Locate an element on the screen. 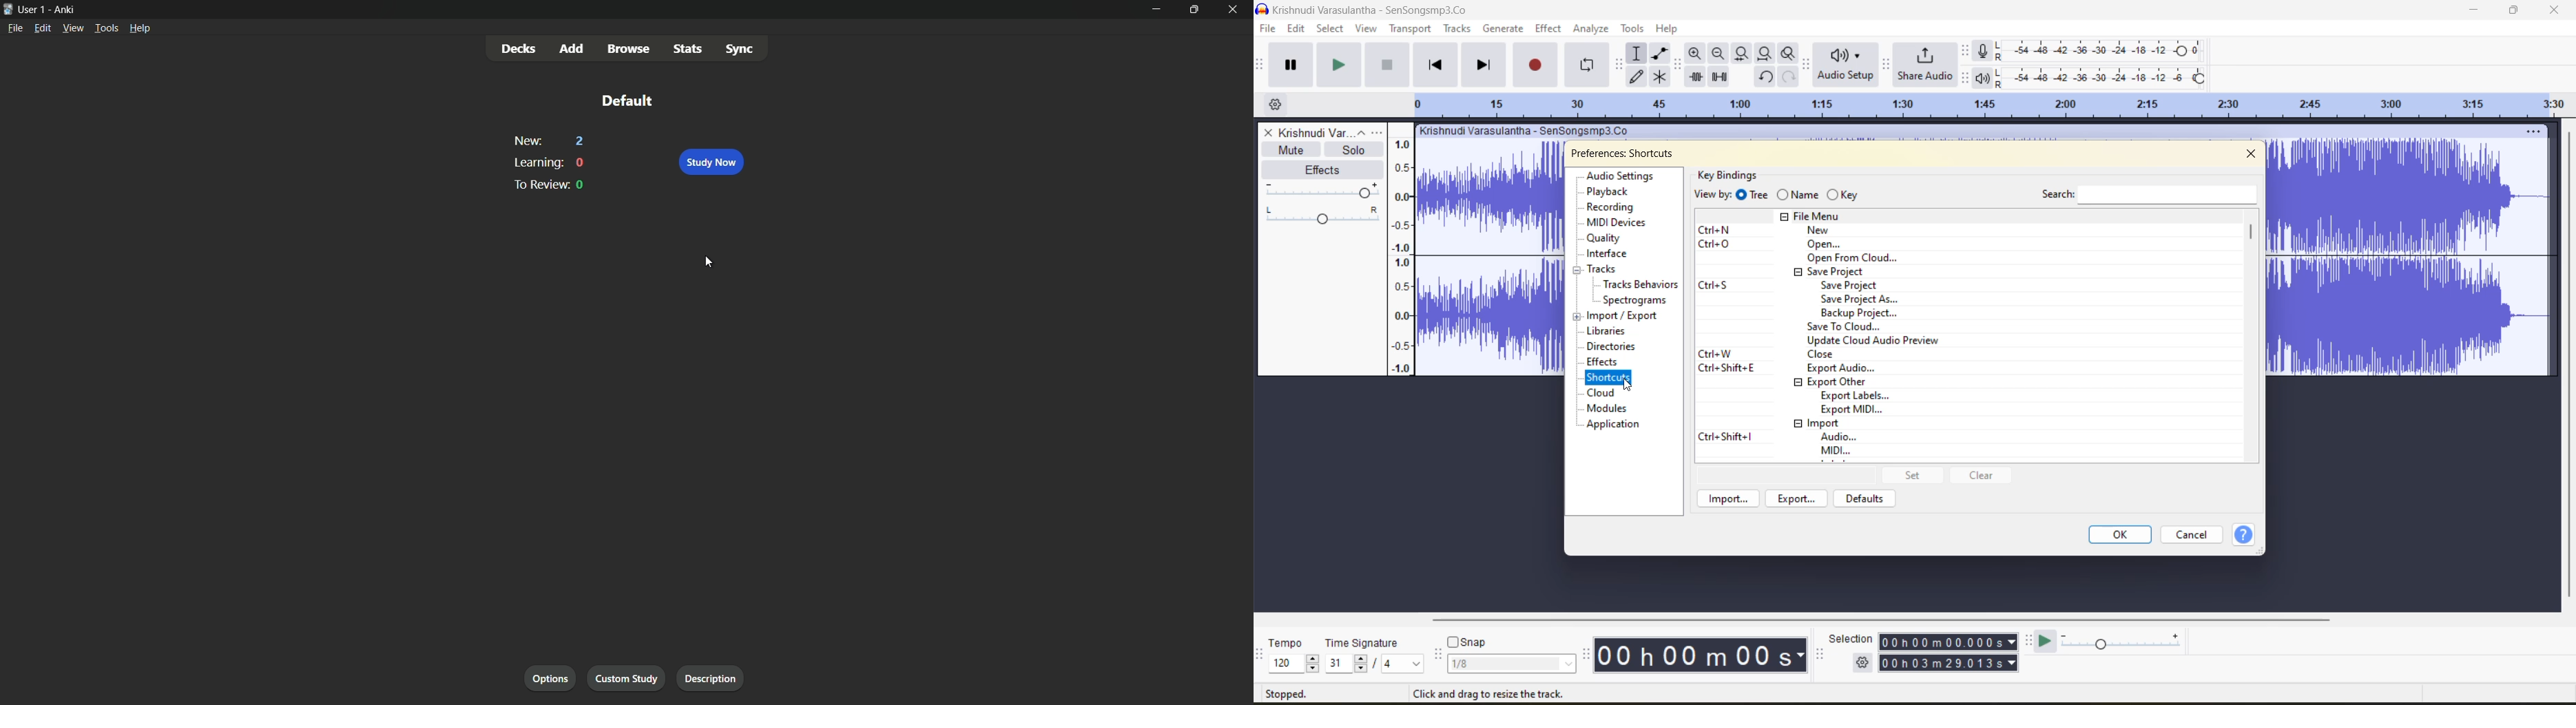 This screenshot has width=2576, height=728. tracks is located at coordinates (1610, 270).